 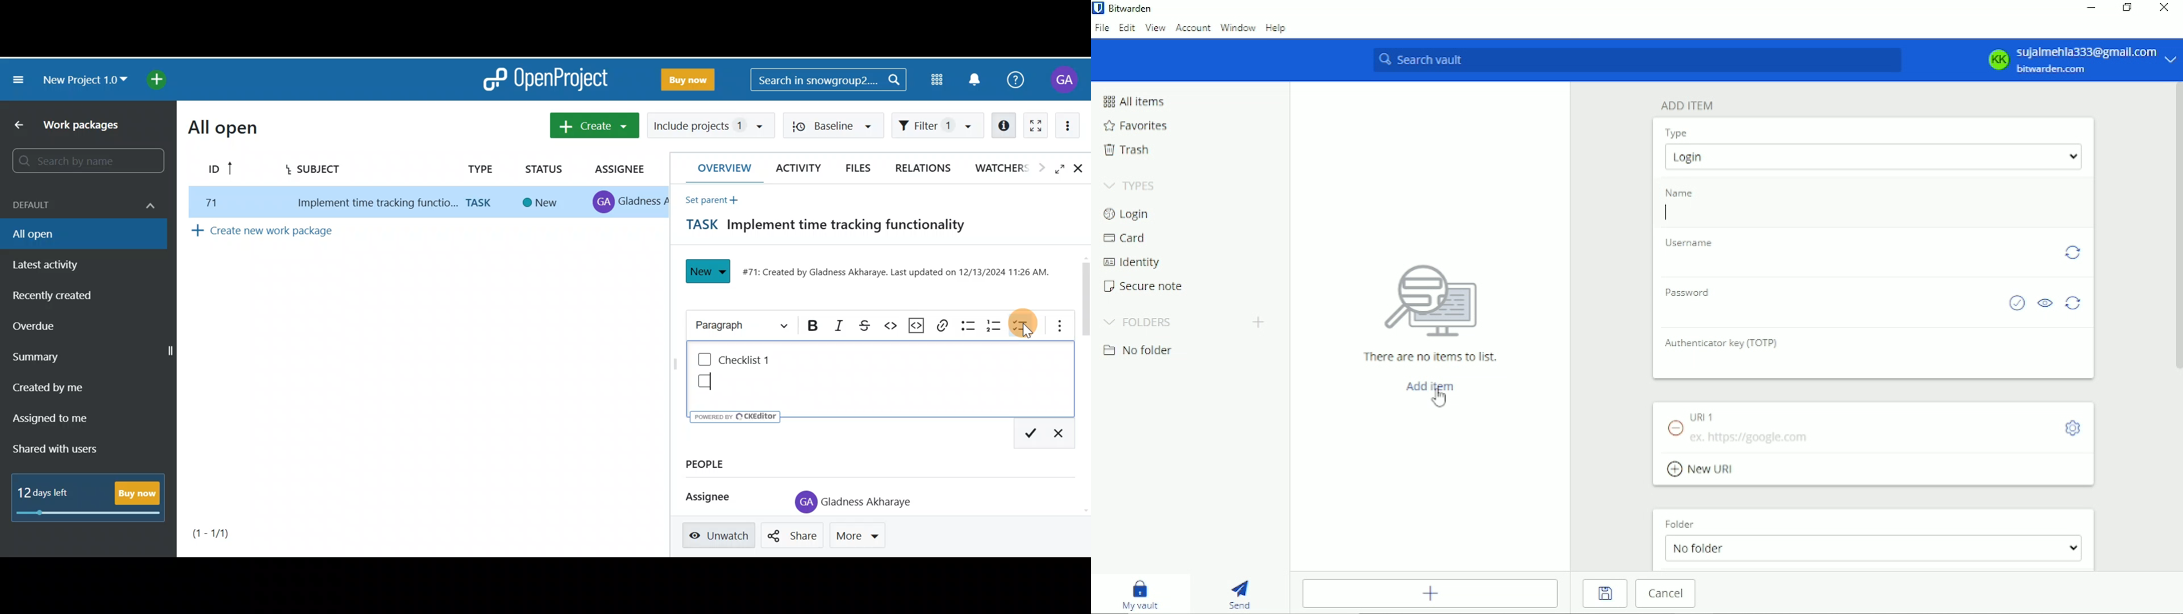 I want to click on Buy now, so click(x=679, y=81).